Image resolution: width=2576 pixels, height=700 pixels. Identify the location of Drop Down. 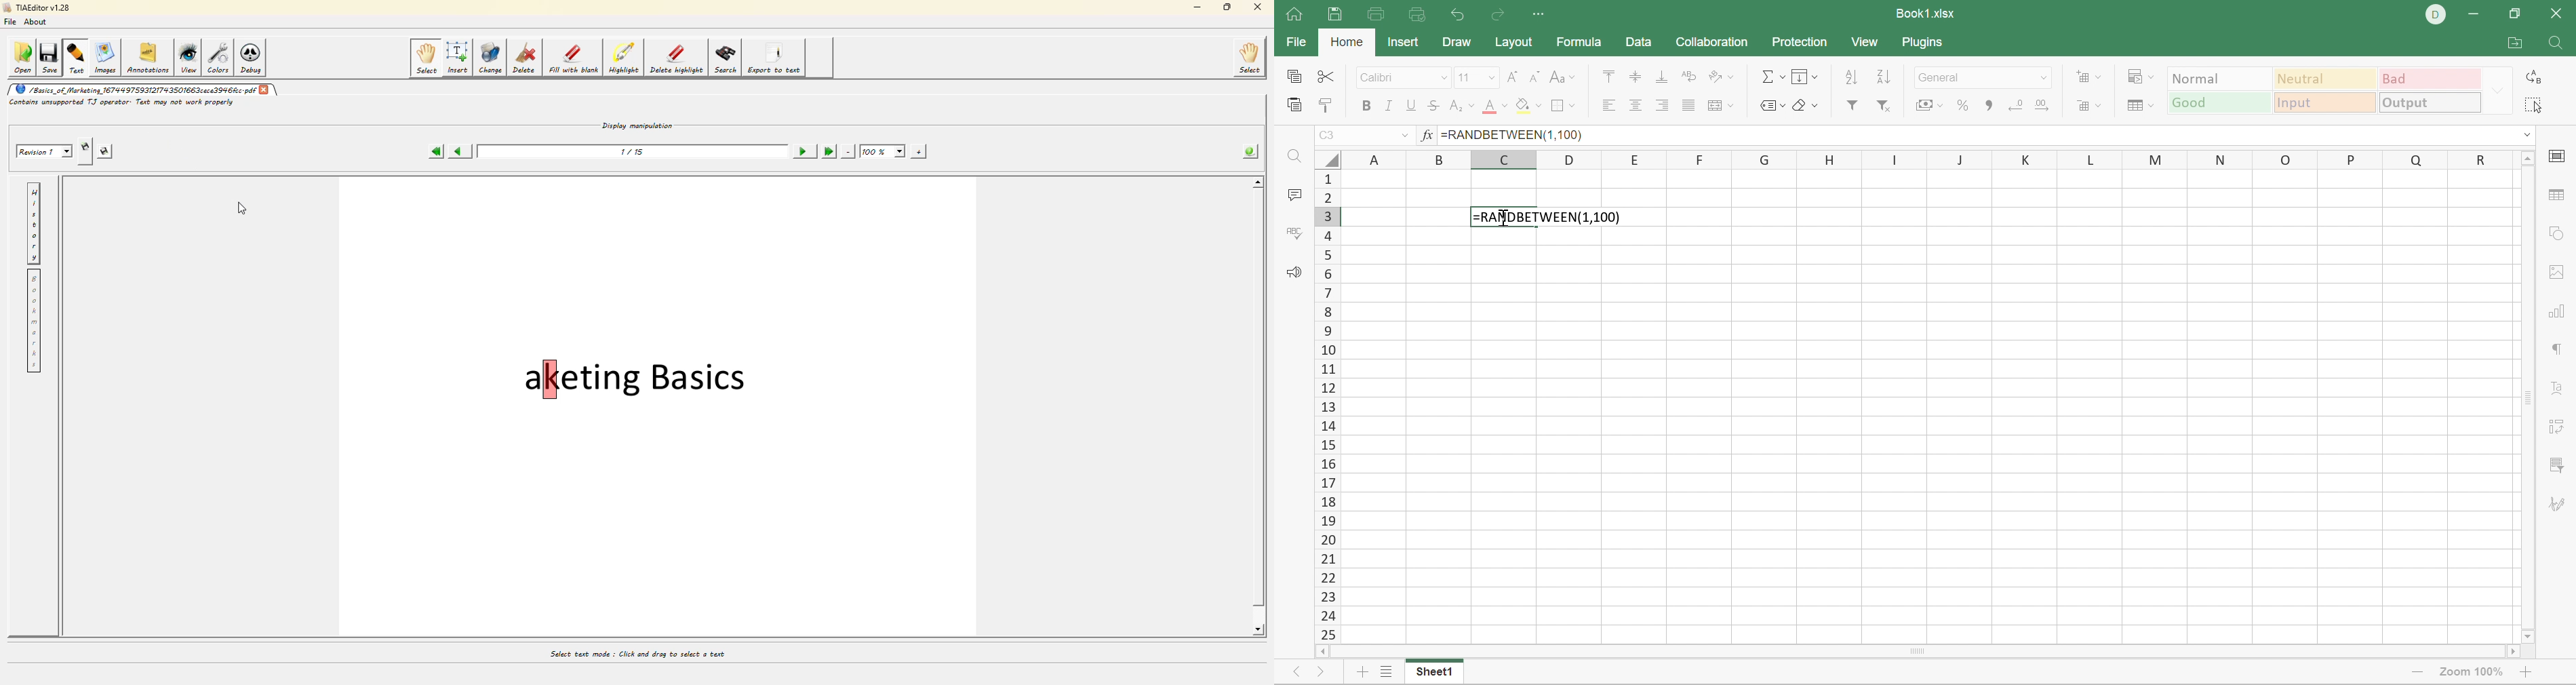
(2046, 78).